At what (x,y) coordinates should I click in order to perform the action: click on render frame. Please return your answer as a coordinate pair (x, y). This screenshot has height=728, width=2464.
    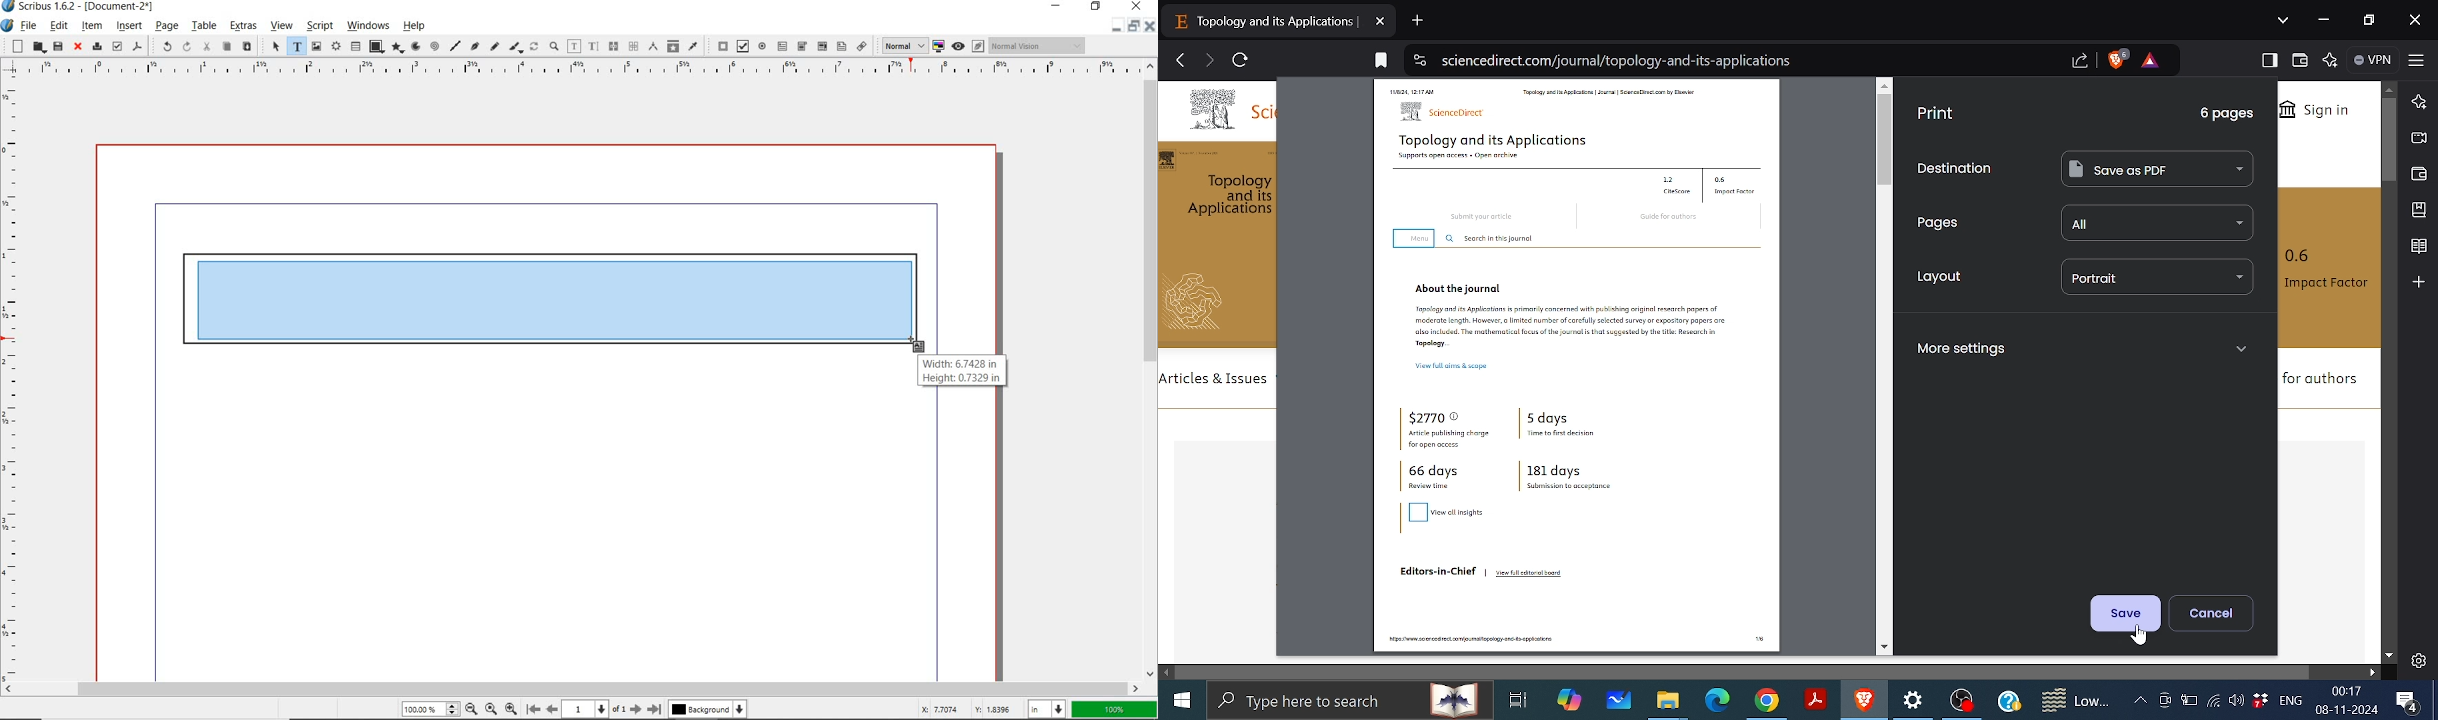
    Looking at the image, I should click on (335, 47).